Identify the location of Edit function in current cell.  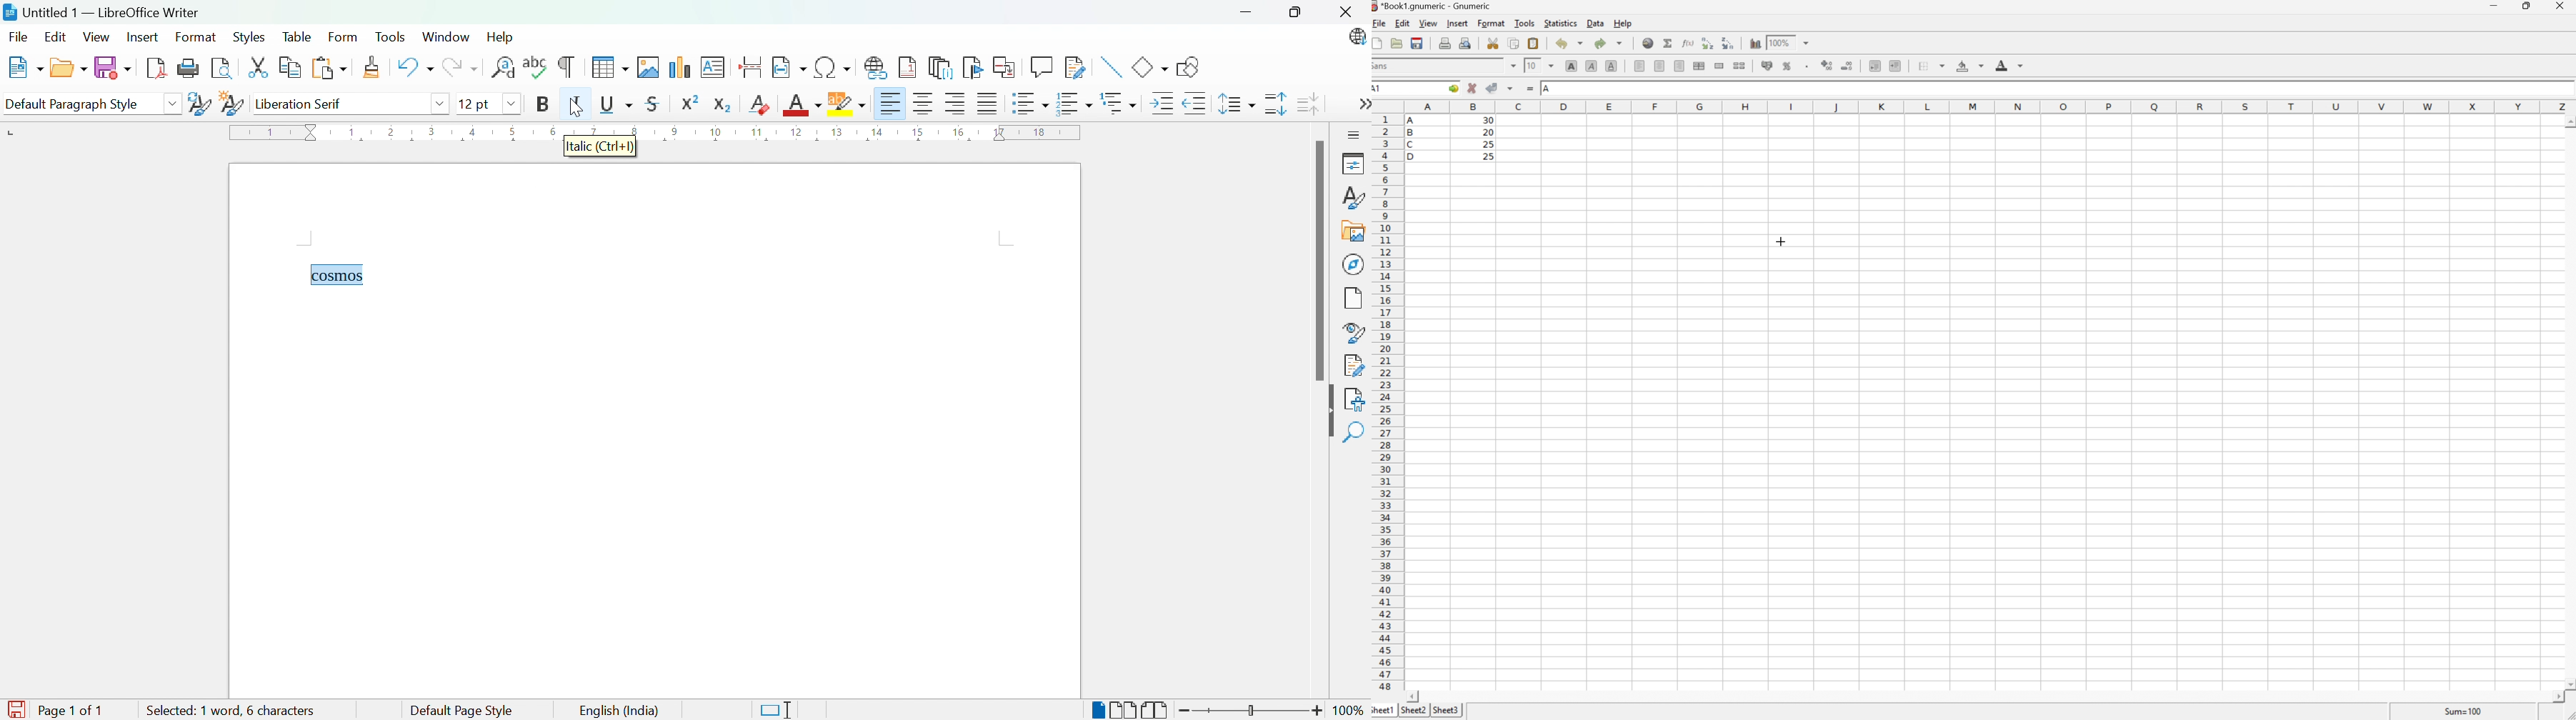
(1690, 42).